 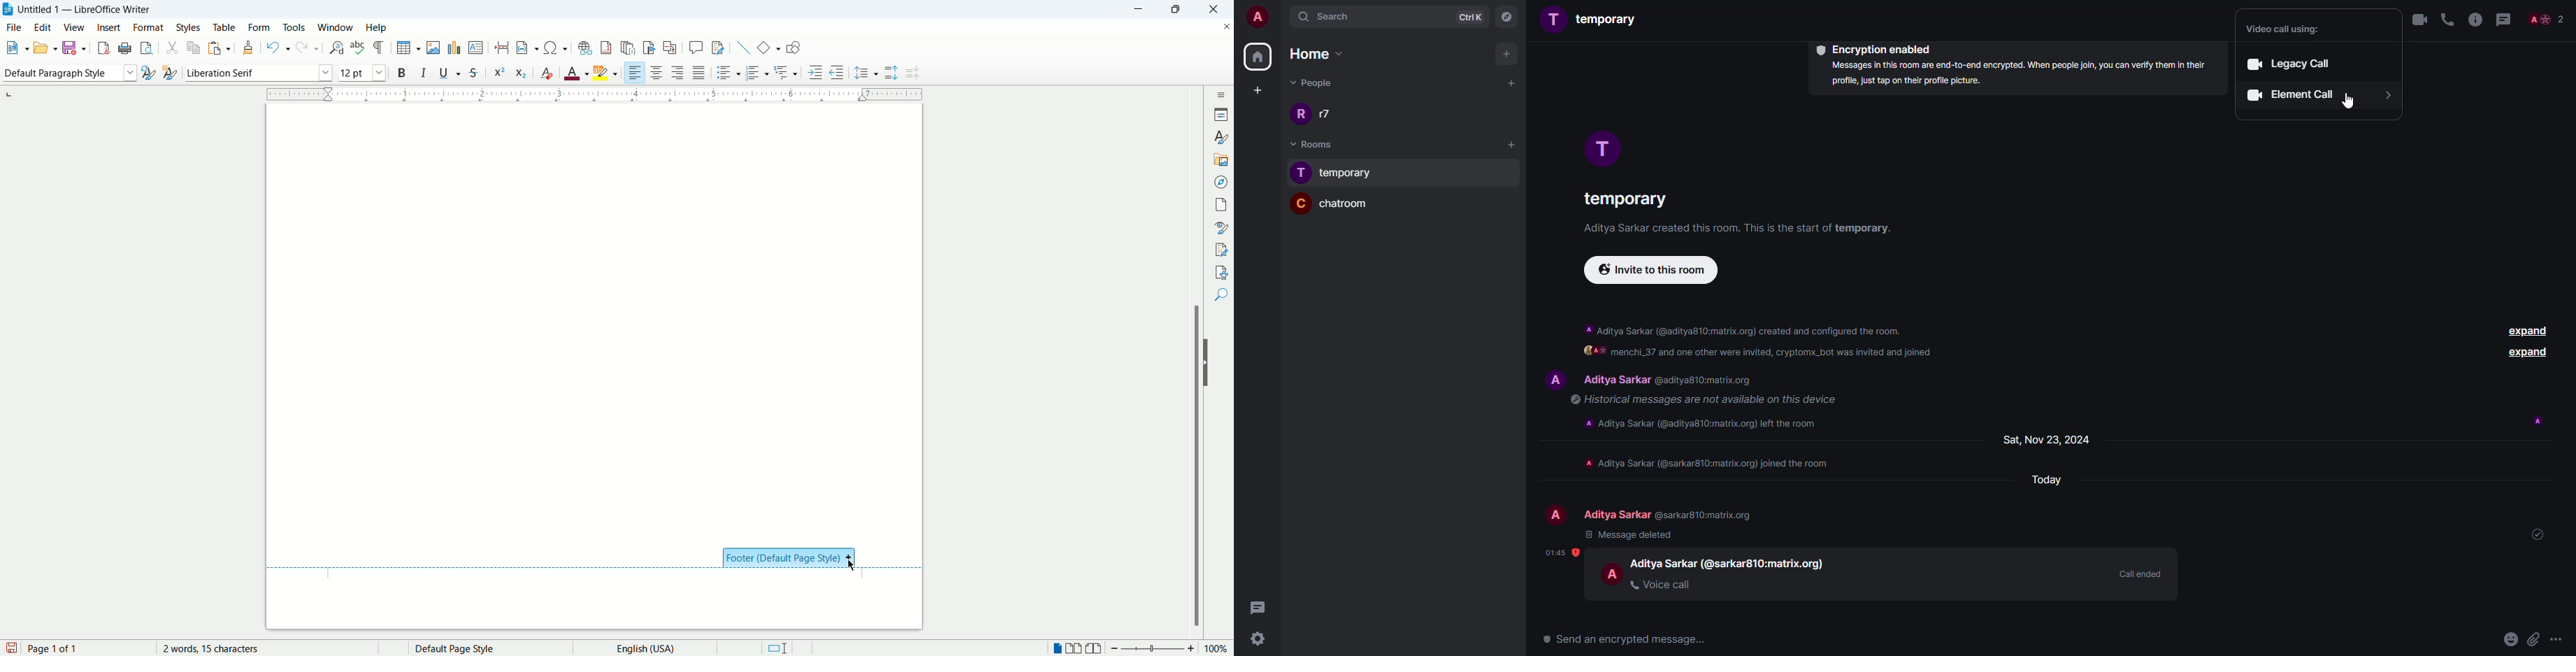 What do you see at coordinates (376, 28) in the screenshot?
I see `help` at bounding box center [376, 28].